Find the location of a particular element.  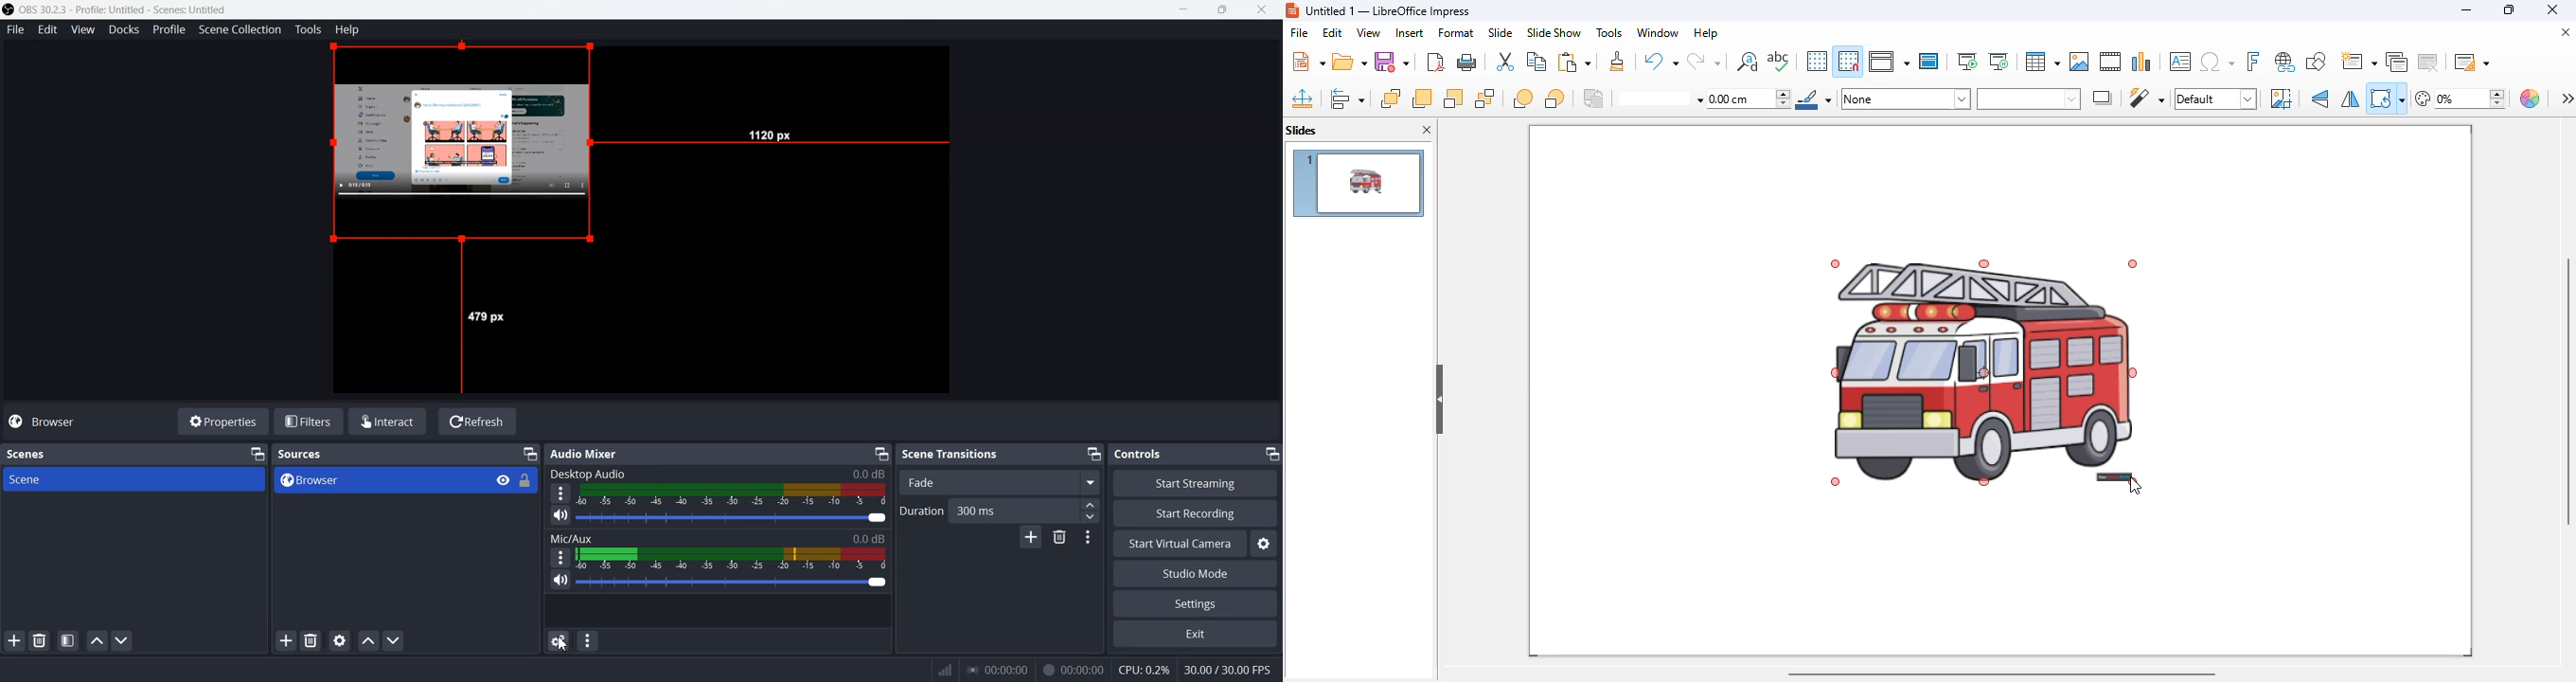

Exit is located at coordinates (1194, 635).